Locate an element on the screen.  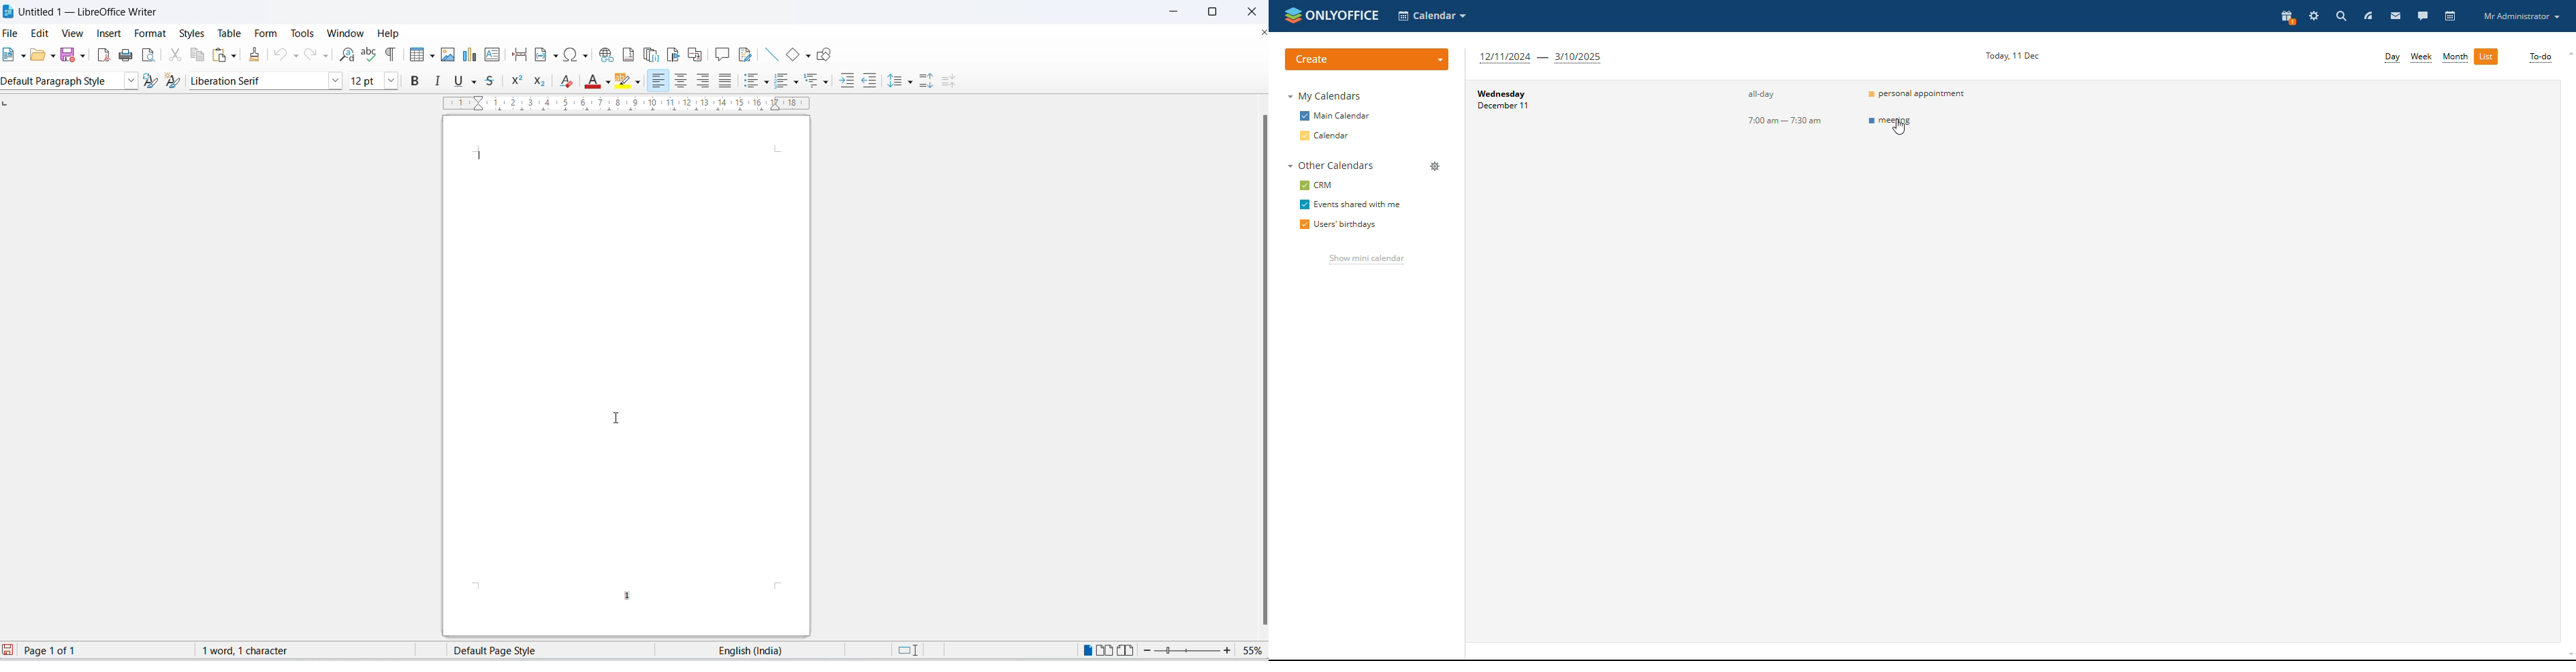
undo options is located at coordinates (296, 56).